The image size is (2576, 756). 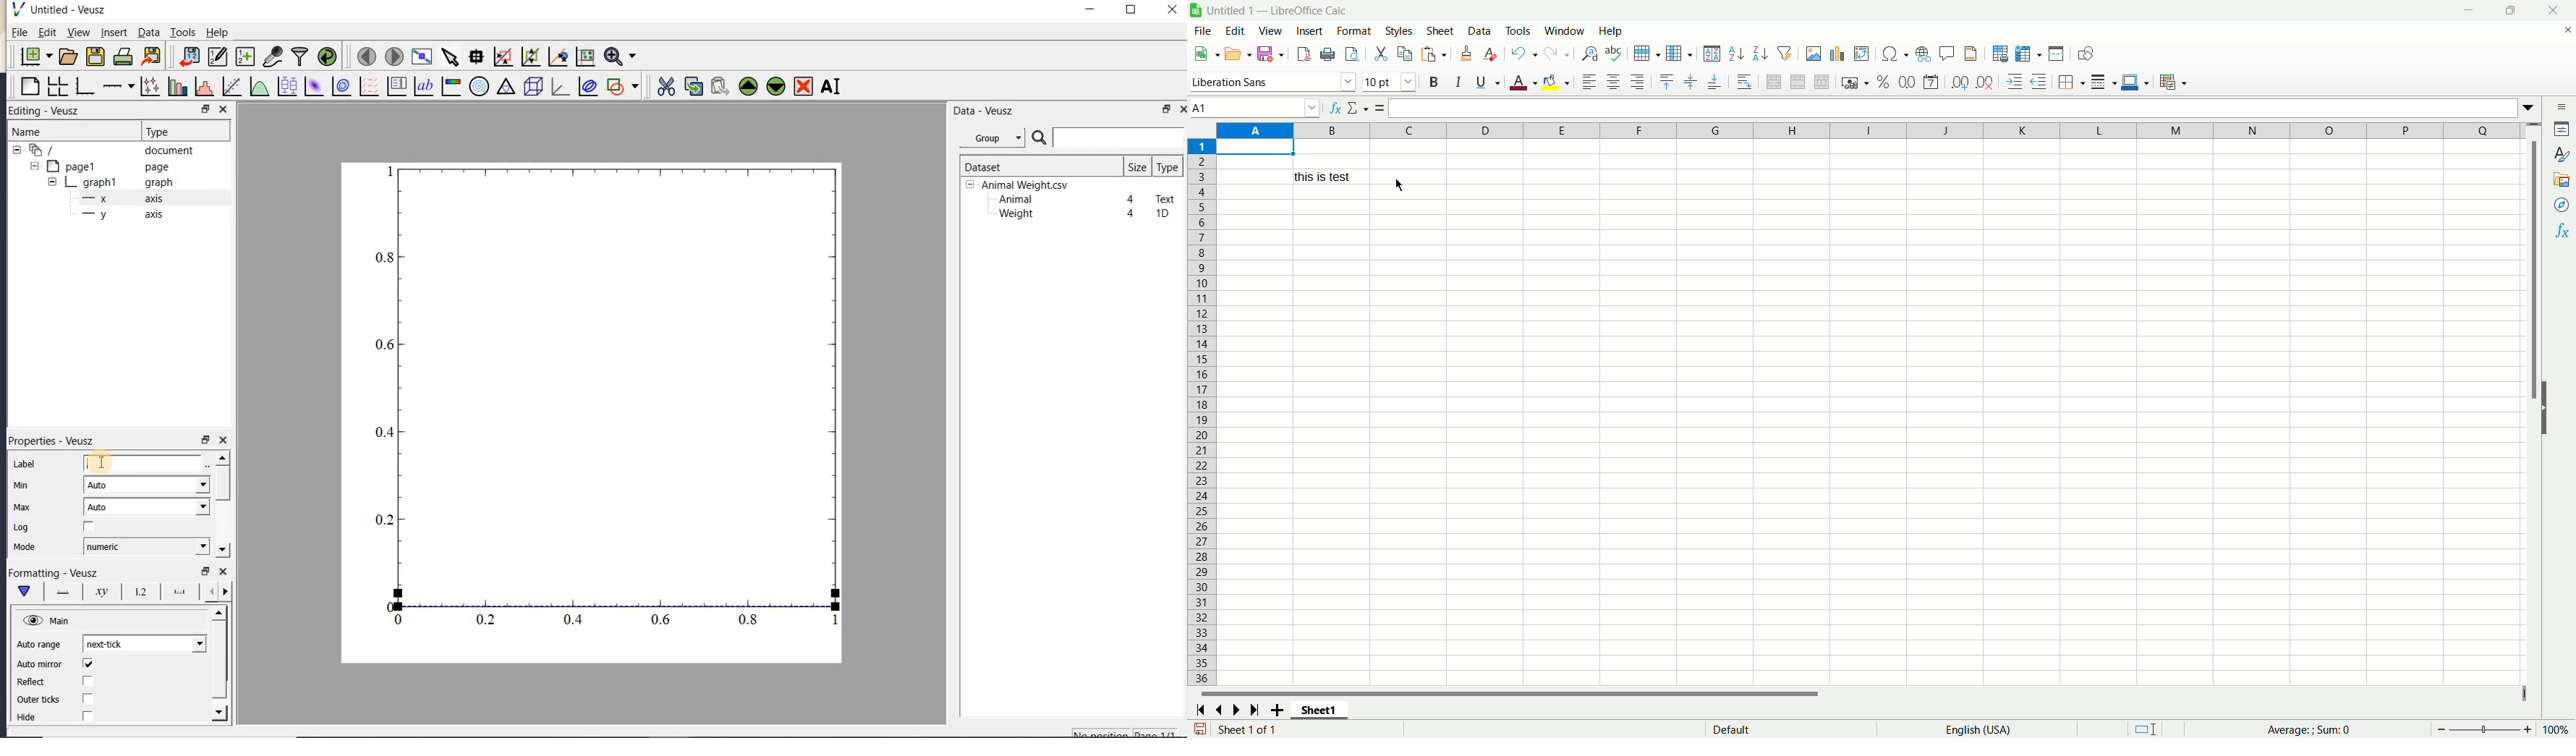 What do you see at coordinates (152, 55) in the screenshot?
I see `export to graphics format` at bounding box center [152, 55].